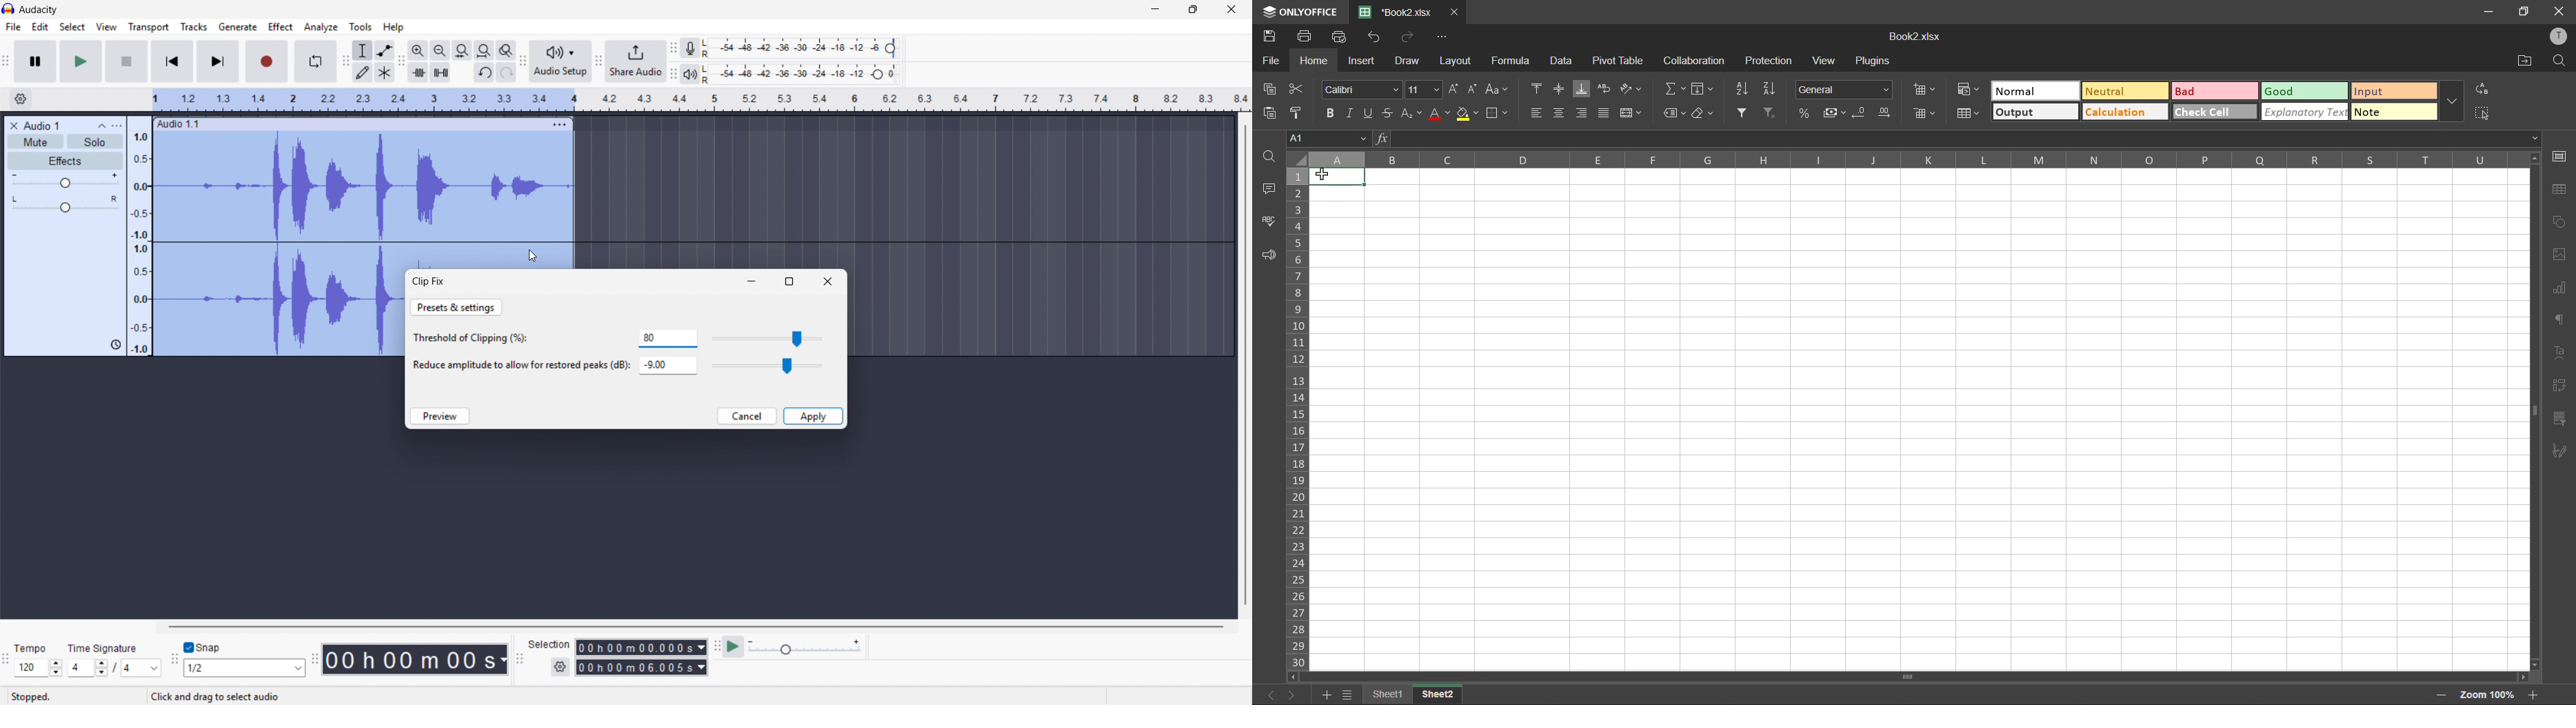  Describe the element at coordinates (1407, 63) in the screenshot. I see `draw` at that location.